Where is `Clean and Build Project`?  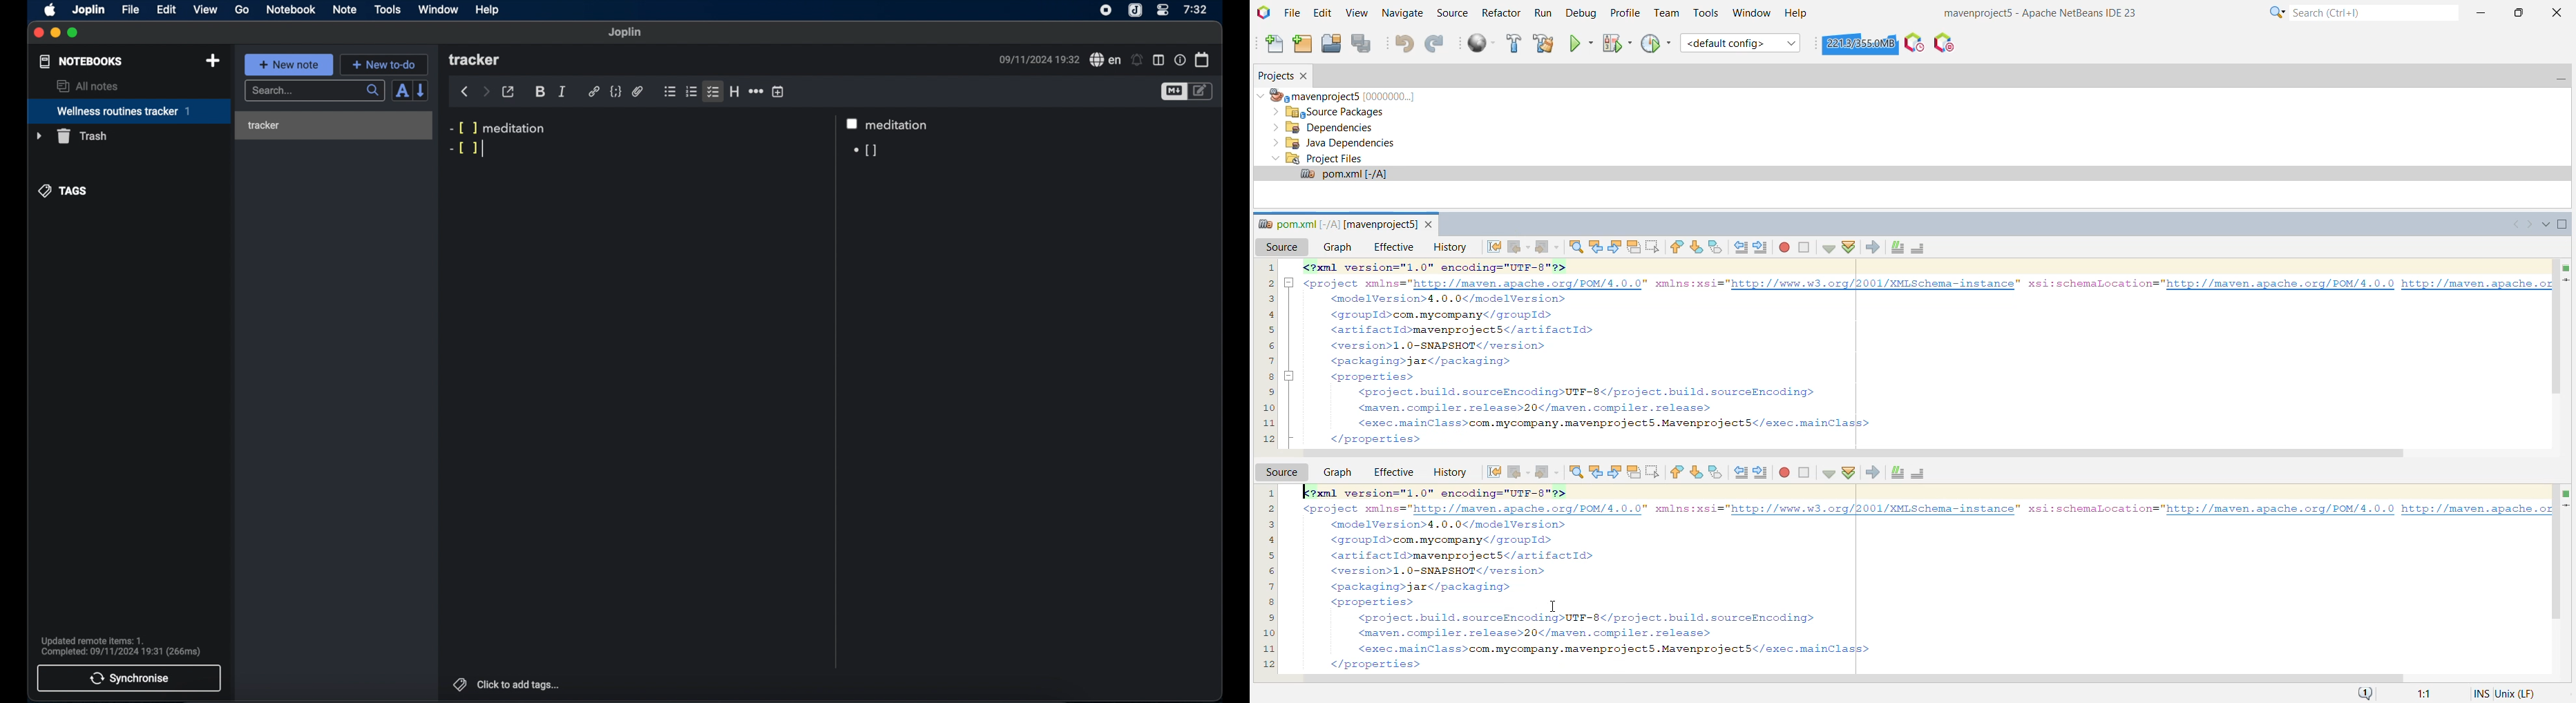
Clean and Build Project is located at coordinates (1544, 44).